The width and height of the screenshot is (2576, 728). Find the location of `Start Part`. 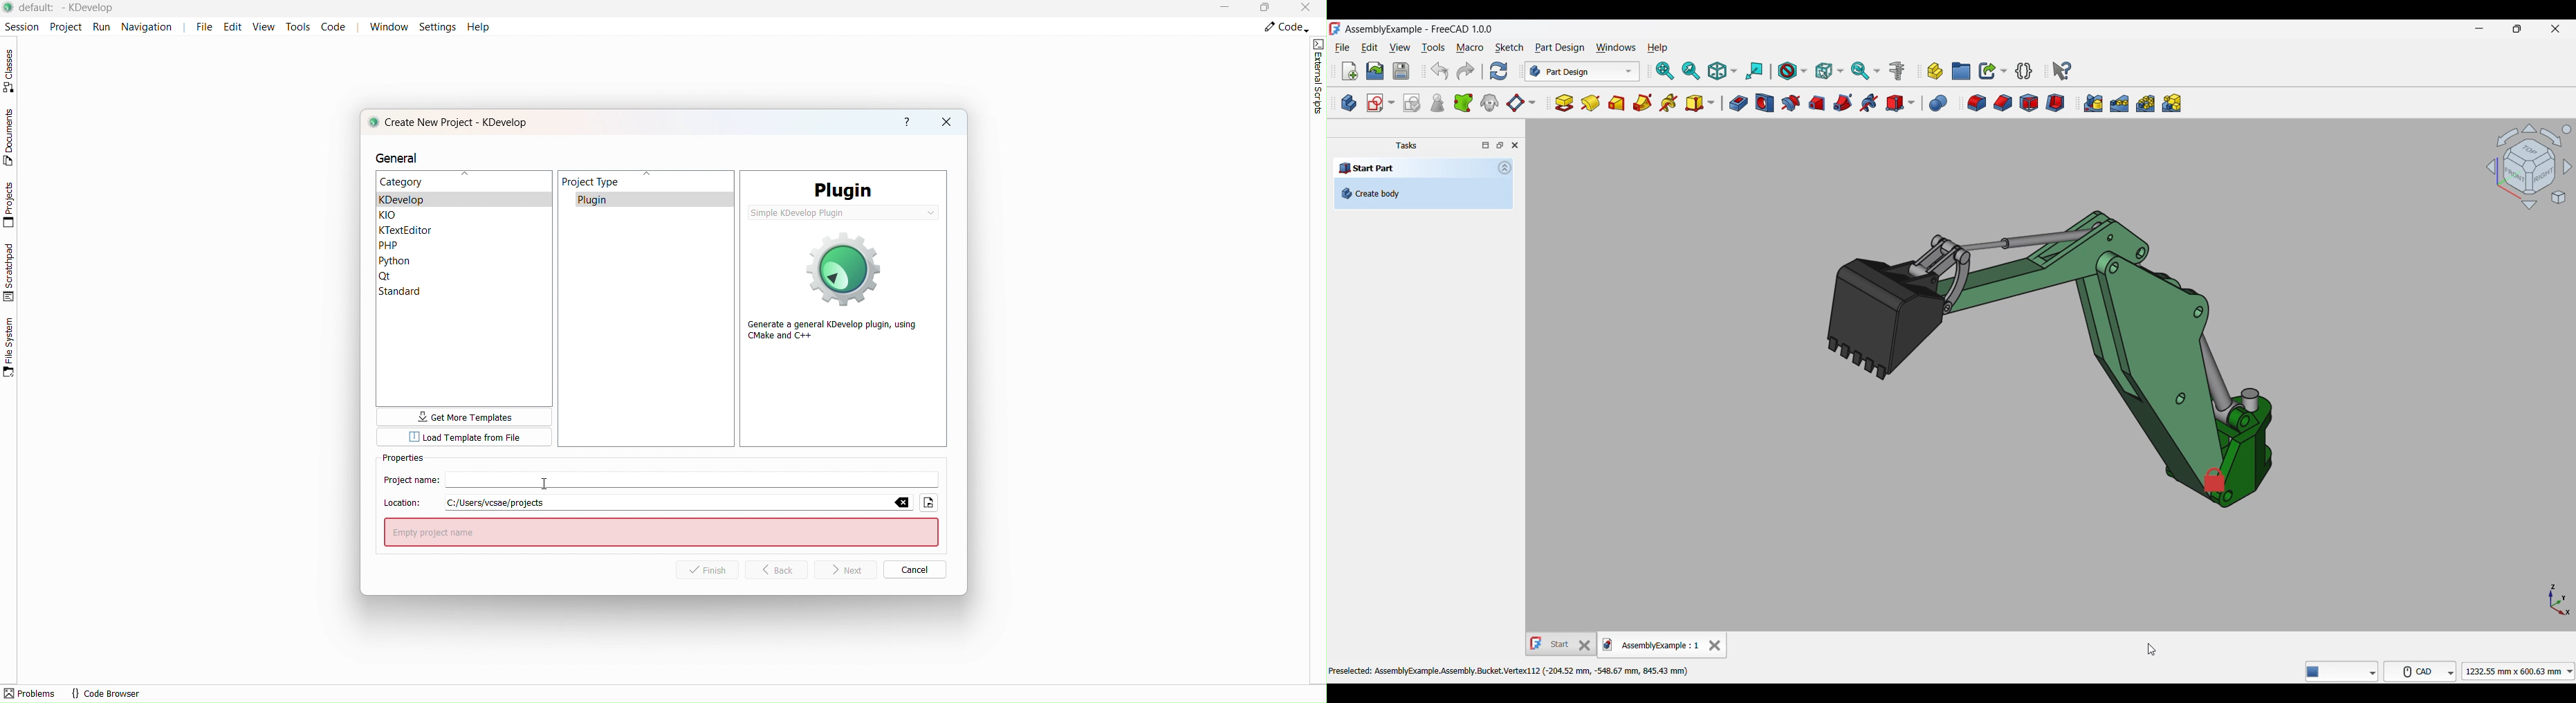

Start Part is located at coordinates (1367, 167).